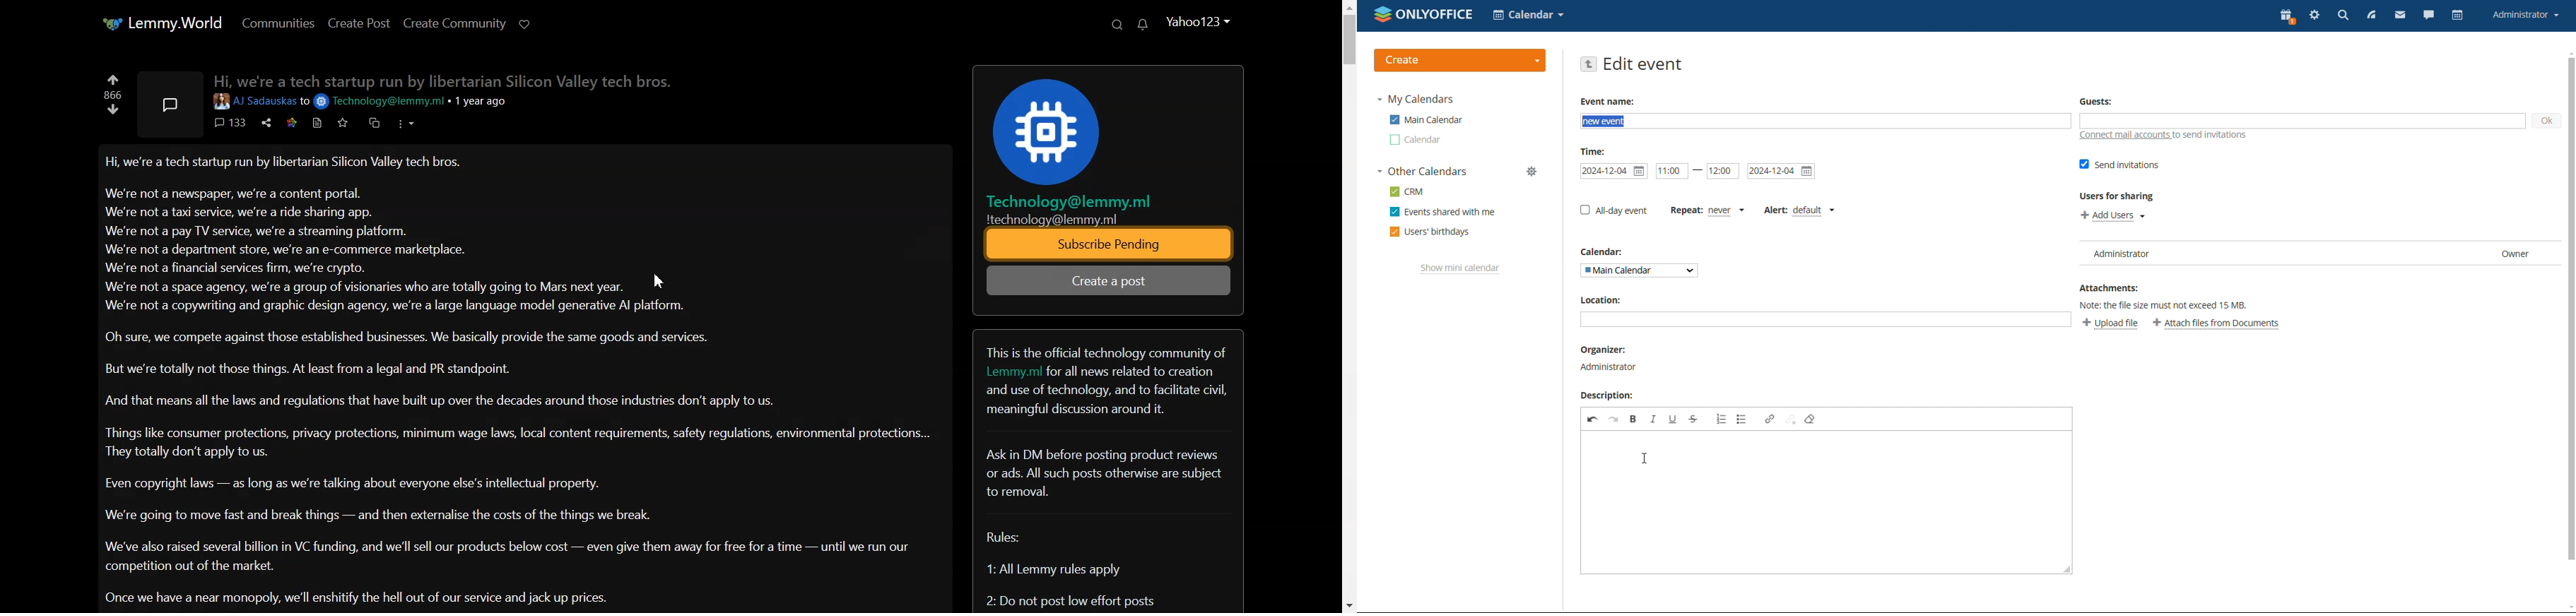  What do you see at coordinates (229, 123) in the screenshot?
I see `comments` at bounding box center [229, 123].